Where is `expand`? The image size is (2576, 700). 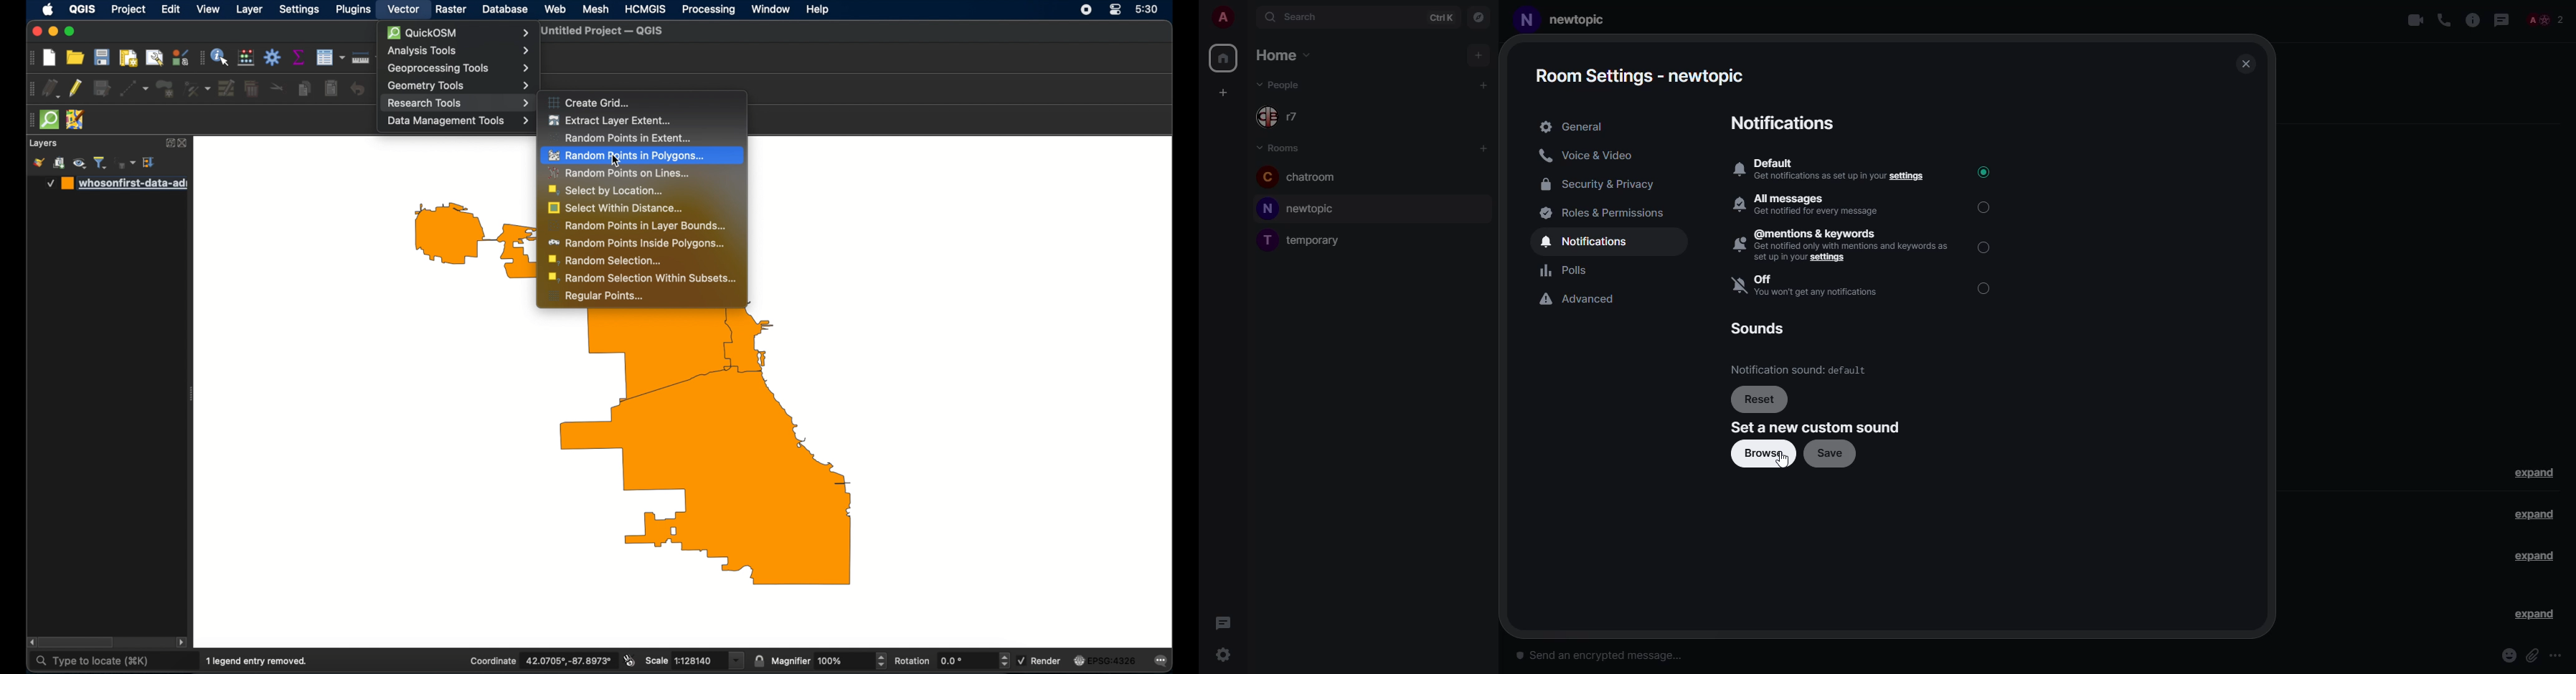
expand is located at coordinates (2534, 556).